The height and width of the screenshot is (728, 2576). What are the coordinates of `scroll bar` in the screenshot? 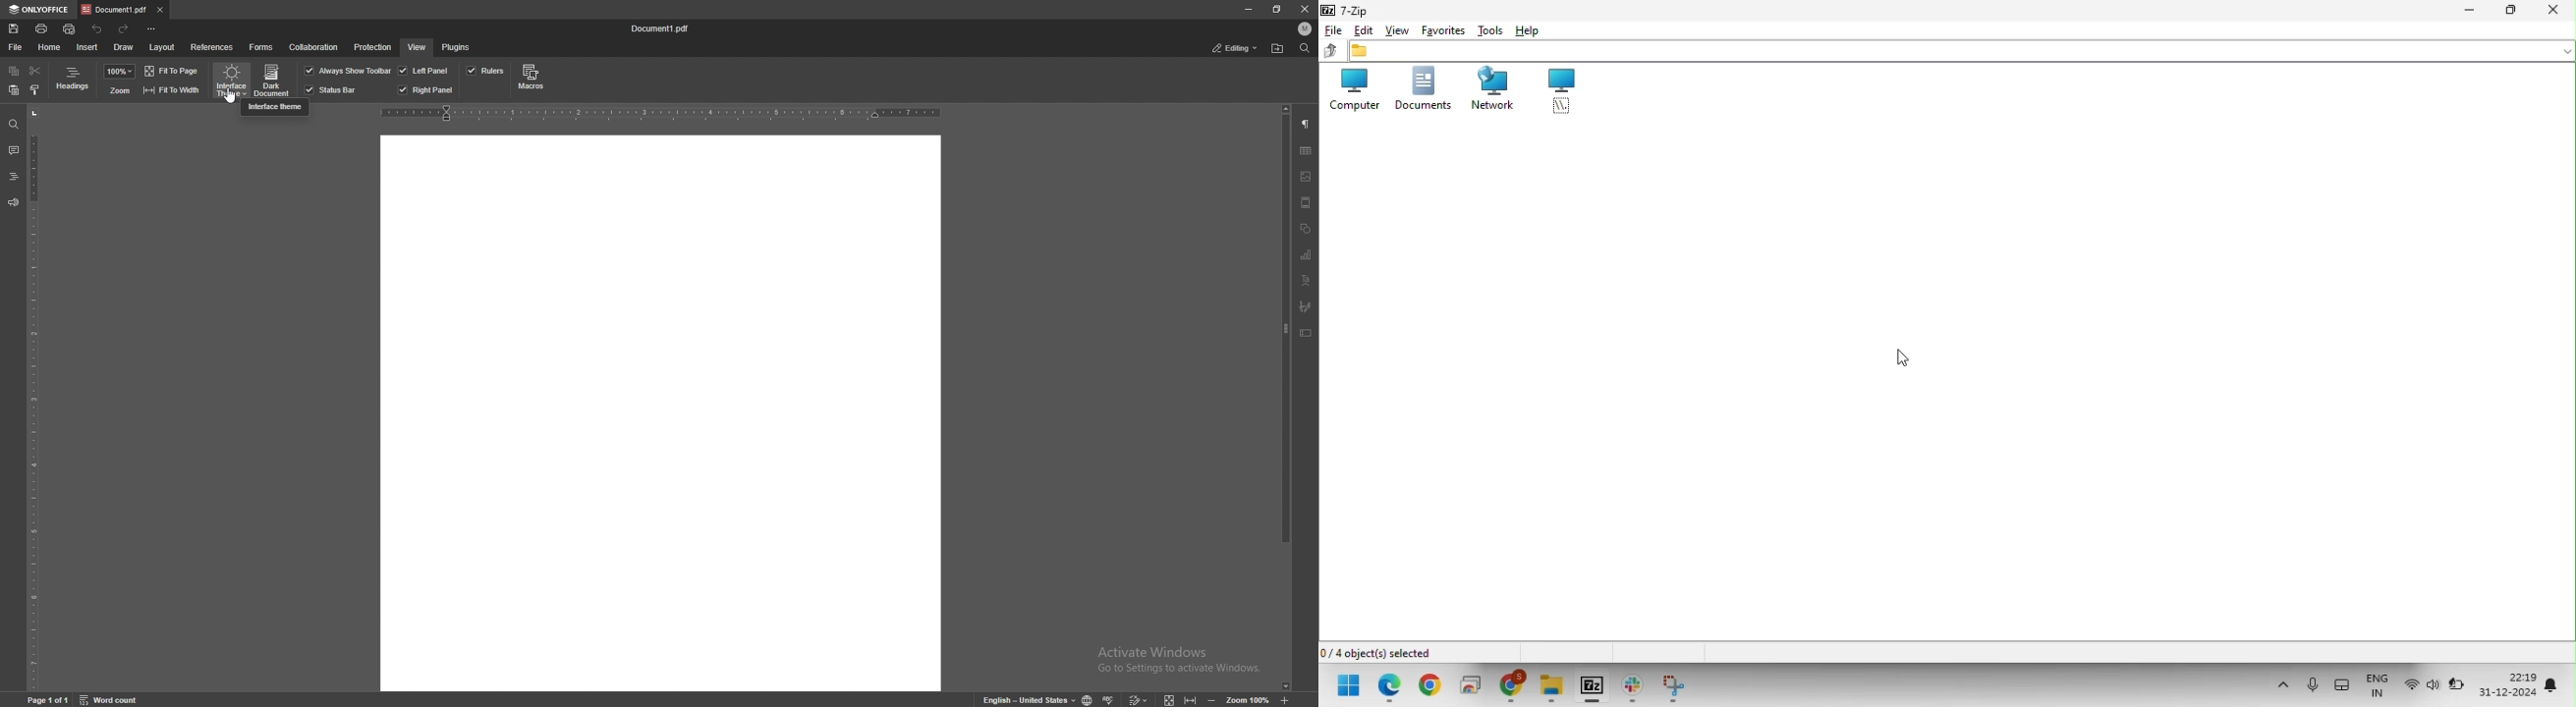 It's located at (1286, 398).